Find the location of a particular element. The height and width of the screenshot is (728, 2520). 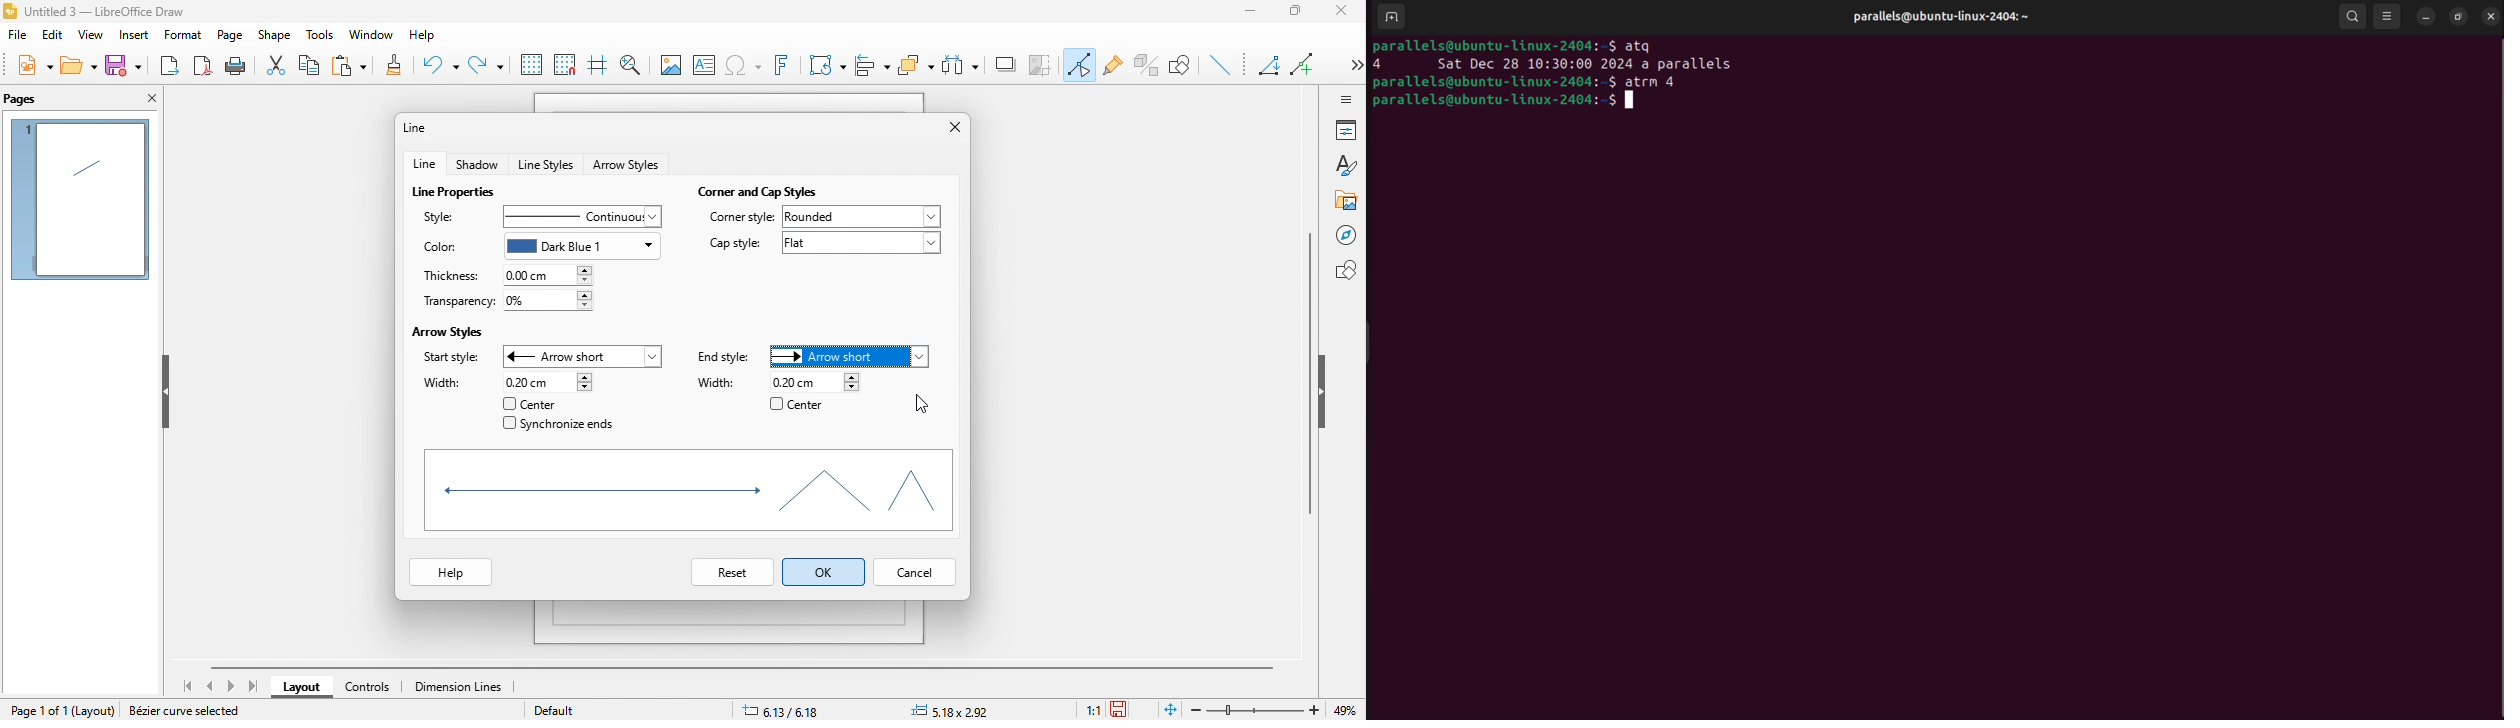

Bezier curve selected is located at coordinates (191, 712).